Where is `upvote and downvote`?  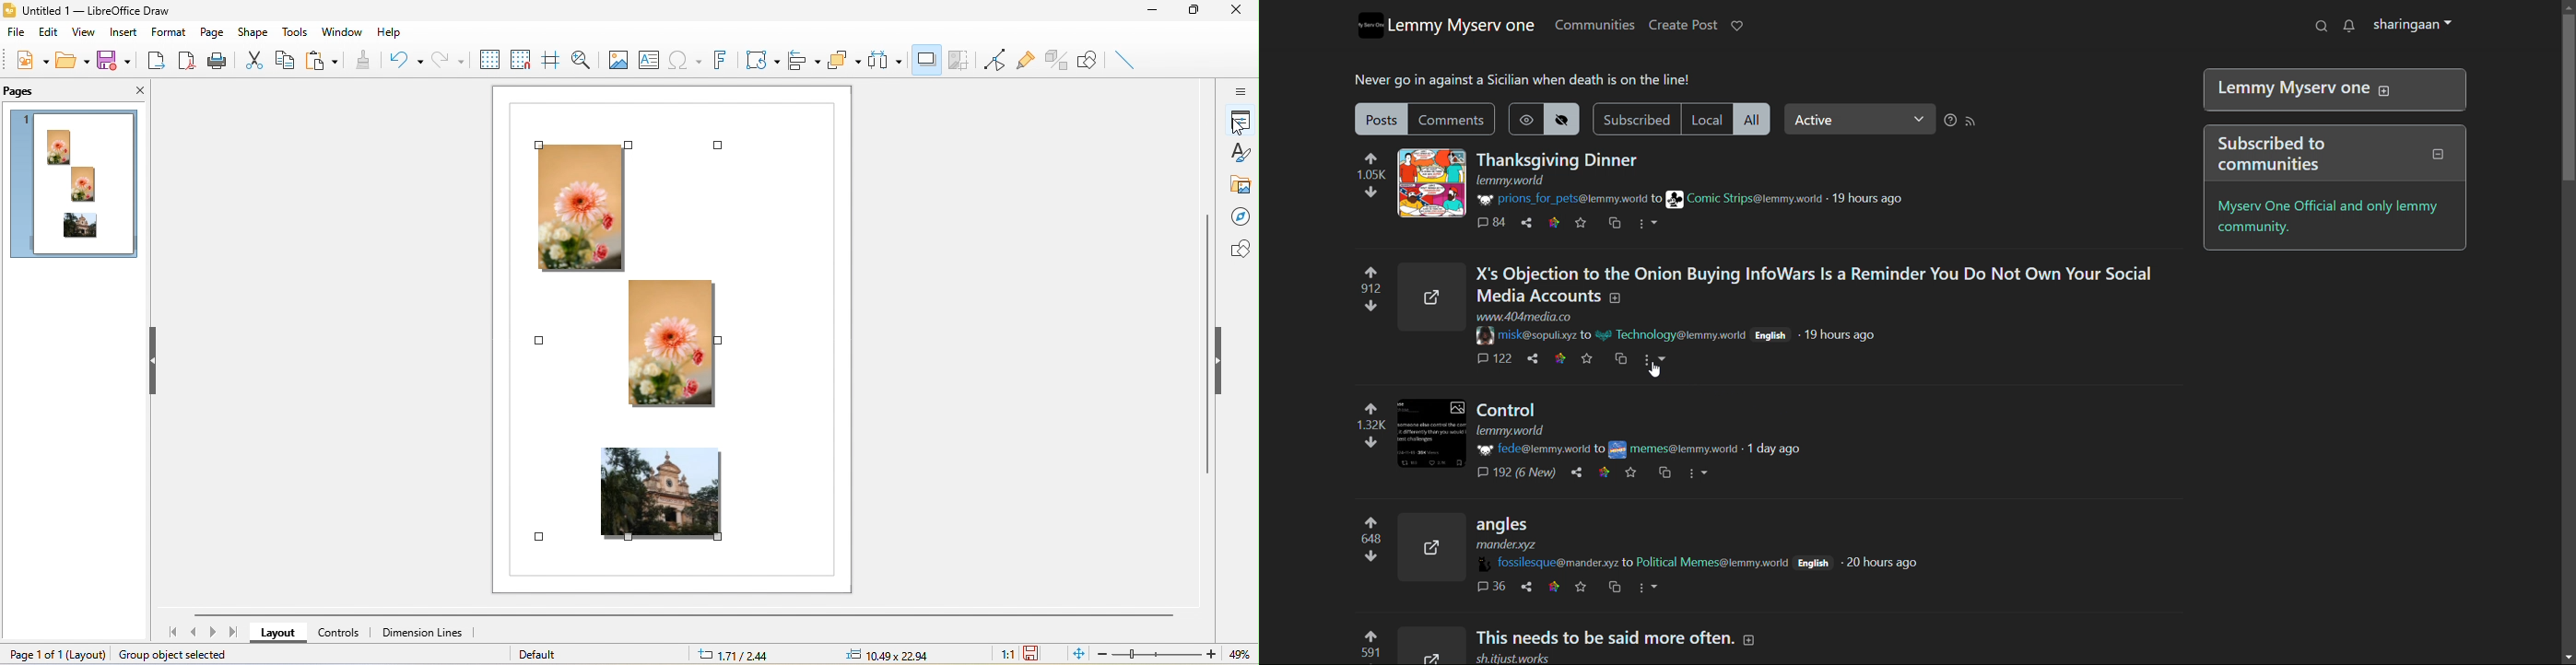 upvote and downvote is located at coordinates (1372, 177).